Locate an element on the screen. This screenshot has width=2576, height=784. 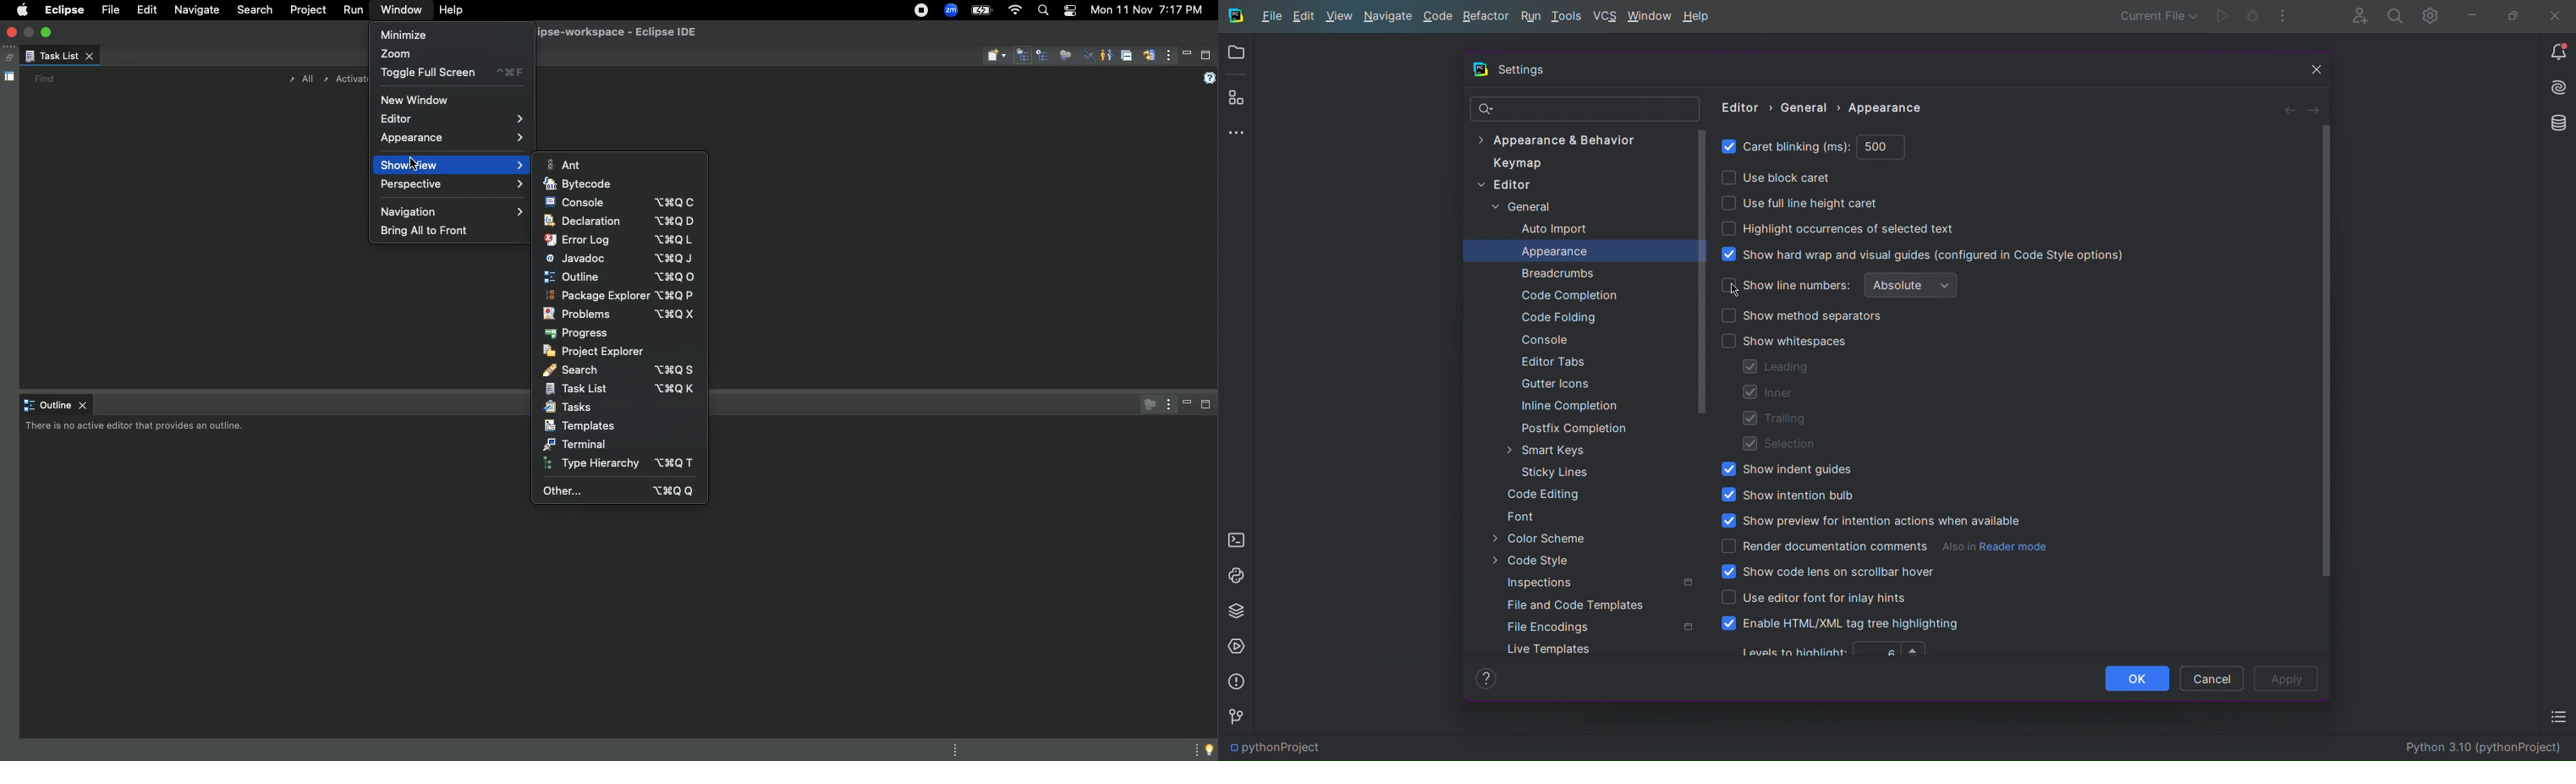
File and Code Templates is located at coordinates (1580, 605).